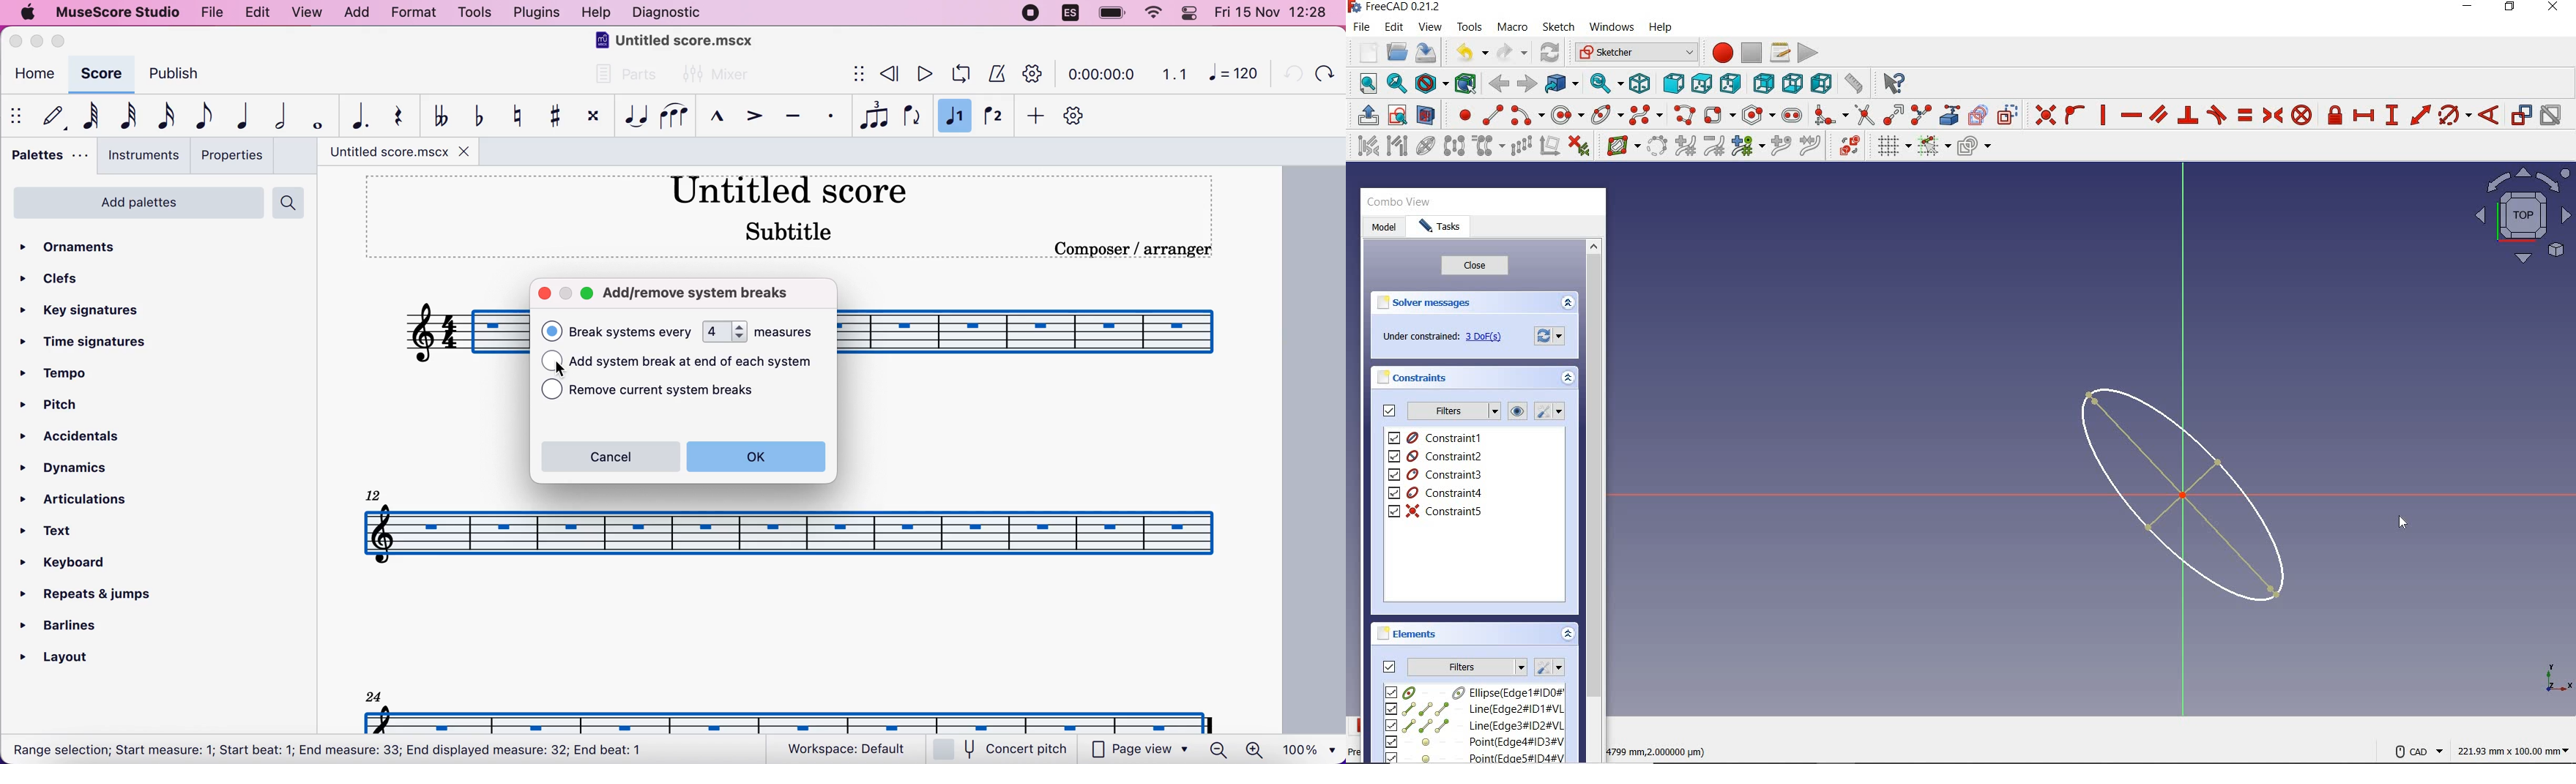 The width and height of the screenshot is (2576, 784). What do you see at coordinates (756, 456) in the screenshot?
I see `ok` at bounding box center [756, 456].